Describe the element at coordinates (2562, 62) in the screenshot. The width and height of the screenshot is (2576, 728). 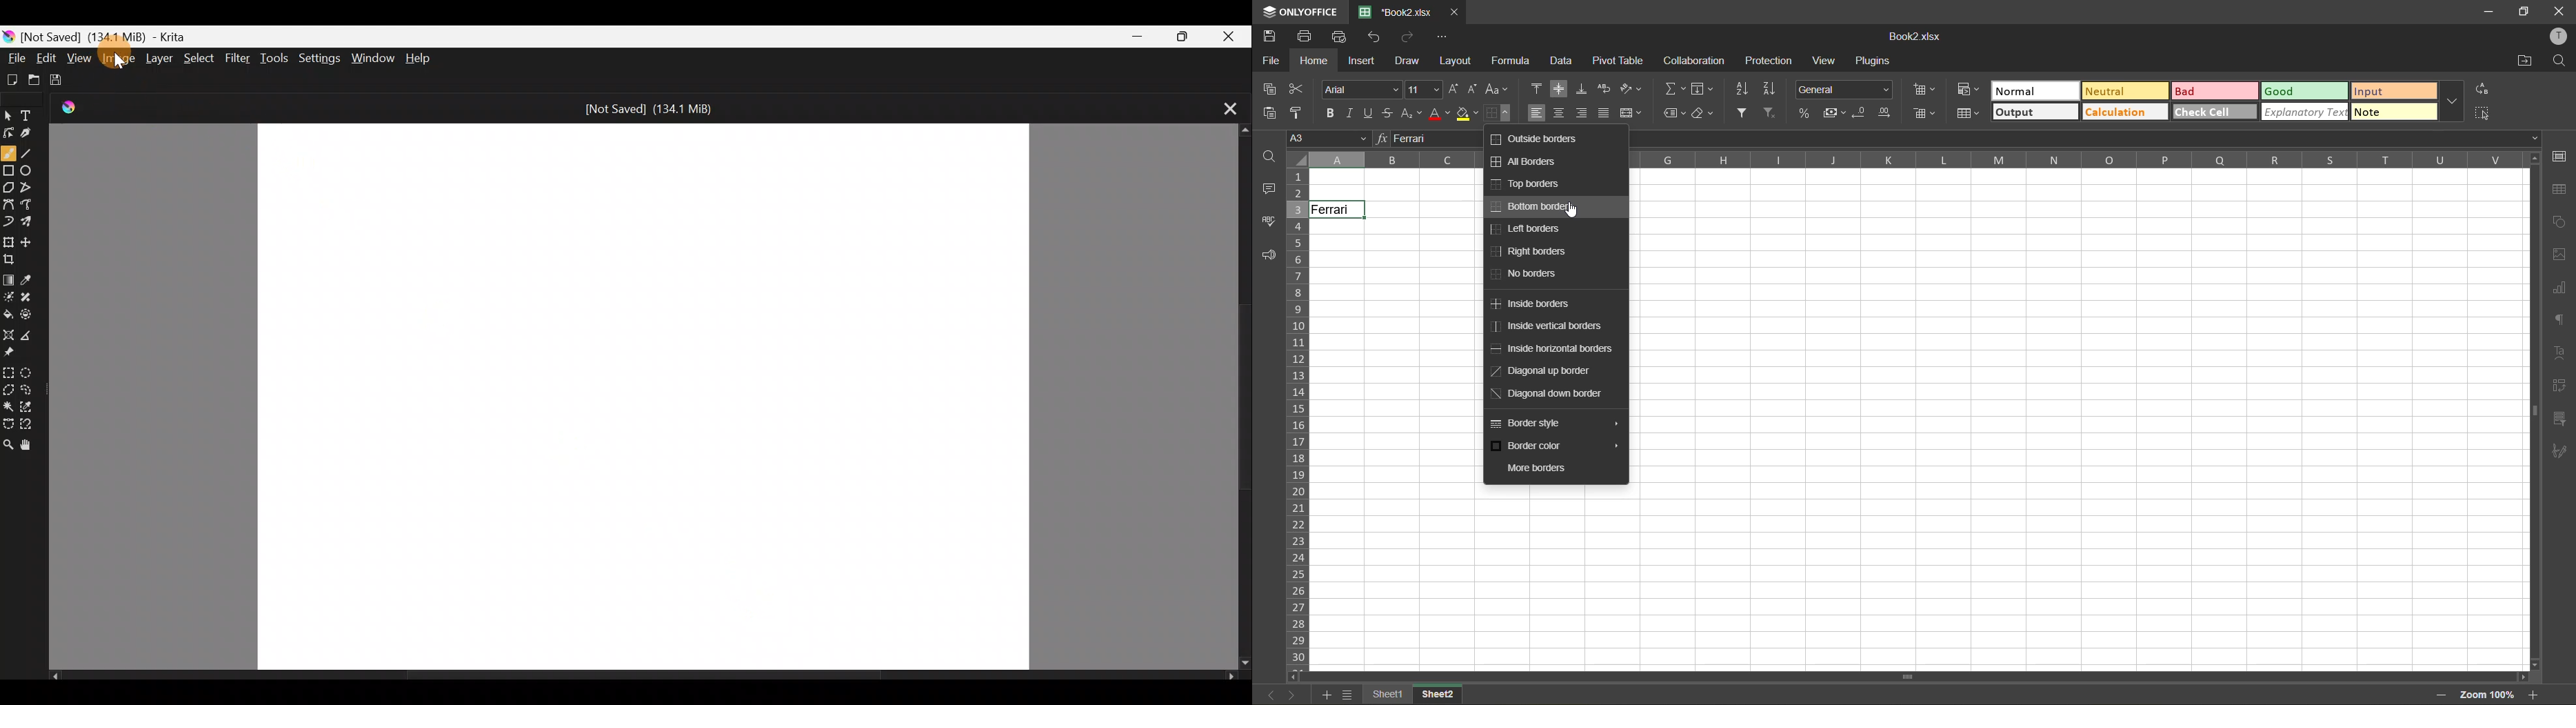
I see `find` at that location.